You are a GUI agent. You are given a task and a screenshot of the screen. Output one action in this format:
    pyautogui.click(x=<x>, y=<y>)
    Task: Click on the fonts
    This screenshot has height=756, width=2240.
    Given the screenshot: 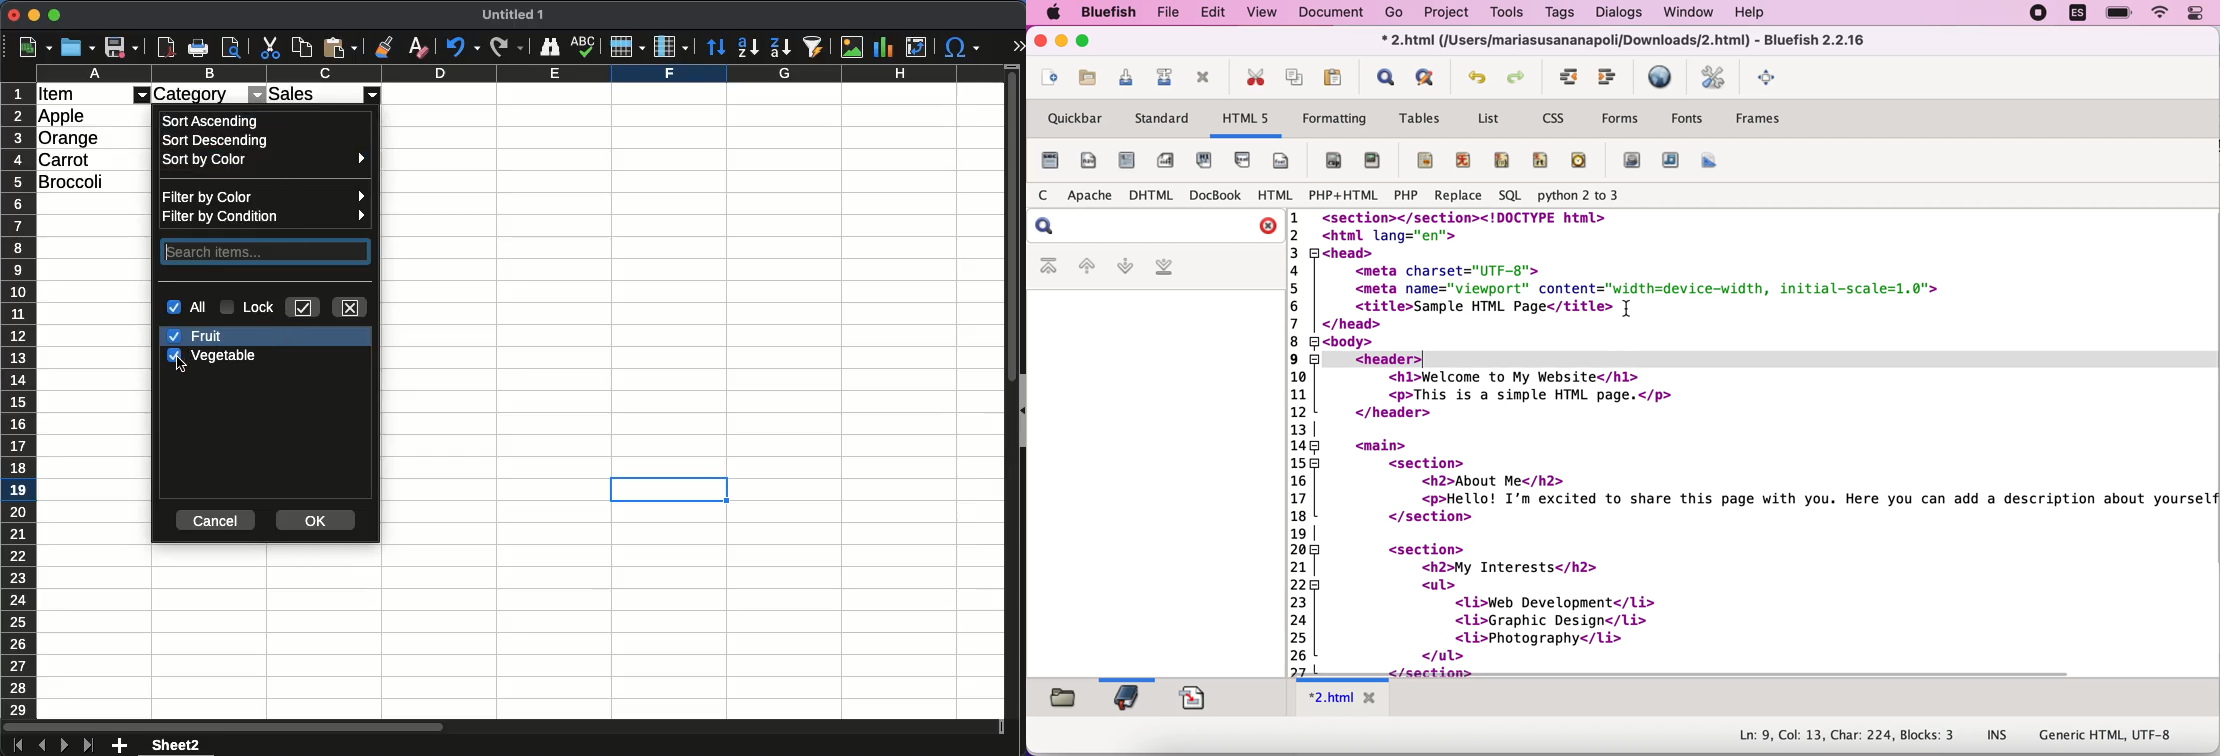 What is the action you would take?
    pyautogui.click(x=1687, y=121)
    